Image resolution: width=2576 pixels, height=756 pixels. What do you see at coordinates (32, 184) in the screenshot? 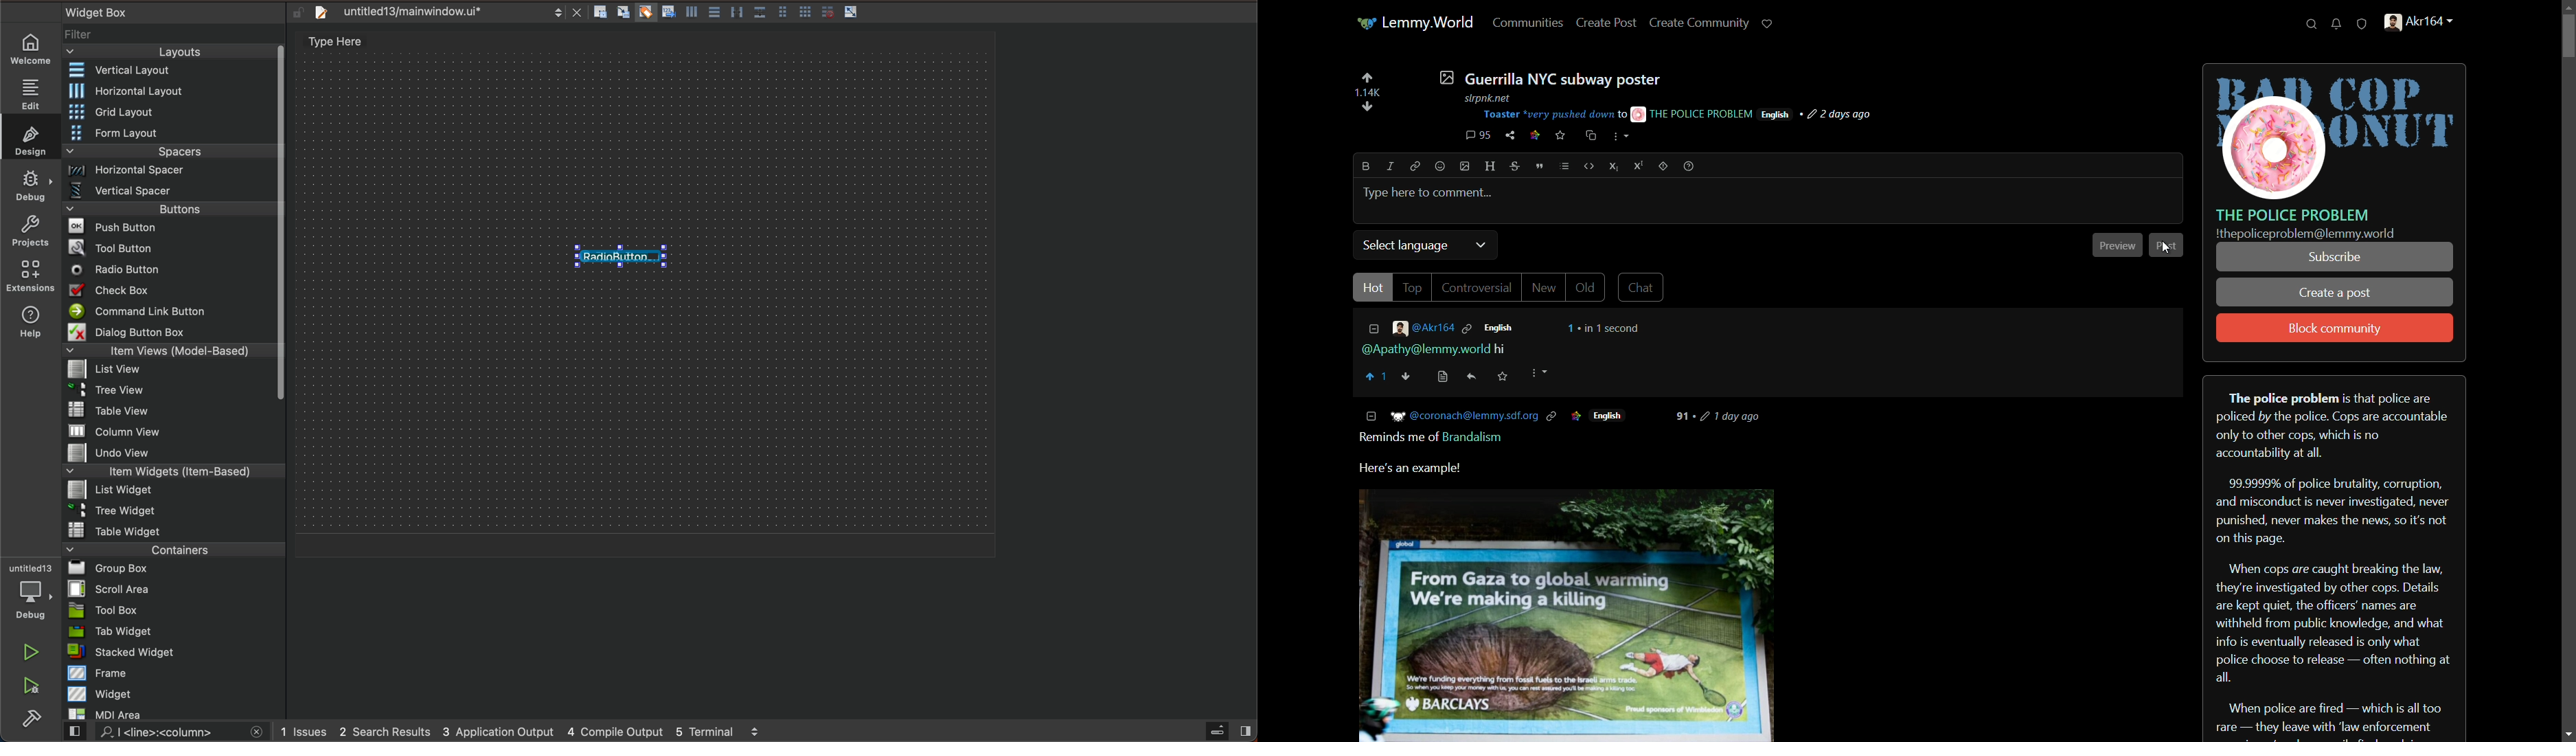
I see `debug` at bounding box center [32, 184].